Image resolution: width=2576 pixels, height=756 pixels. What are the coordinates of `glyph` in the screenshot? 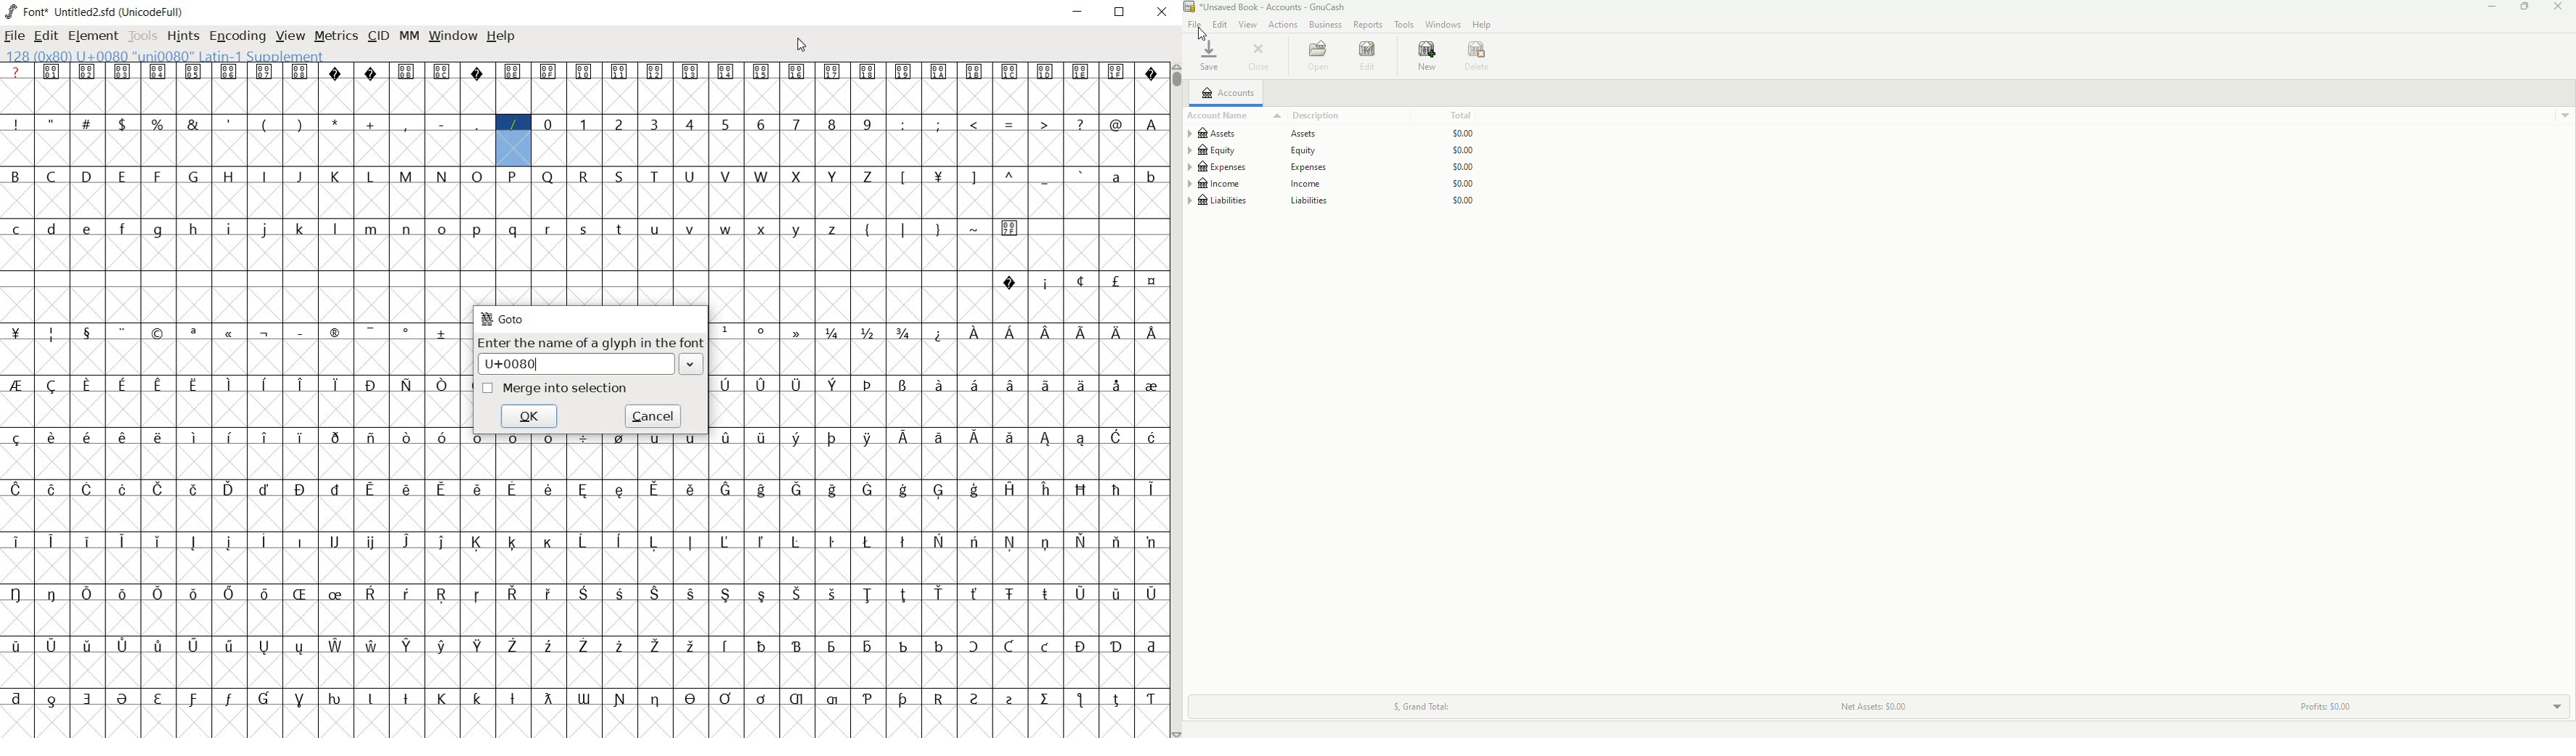 It's located at (86, 541).